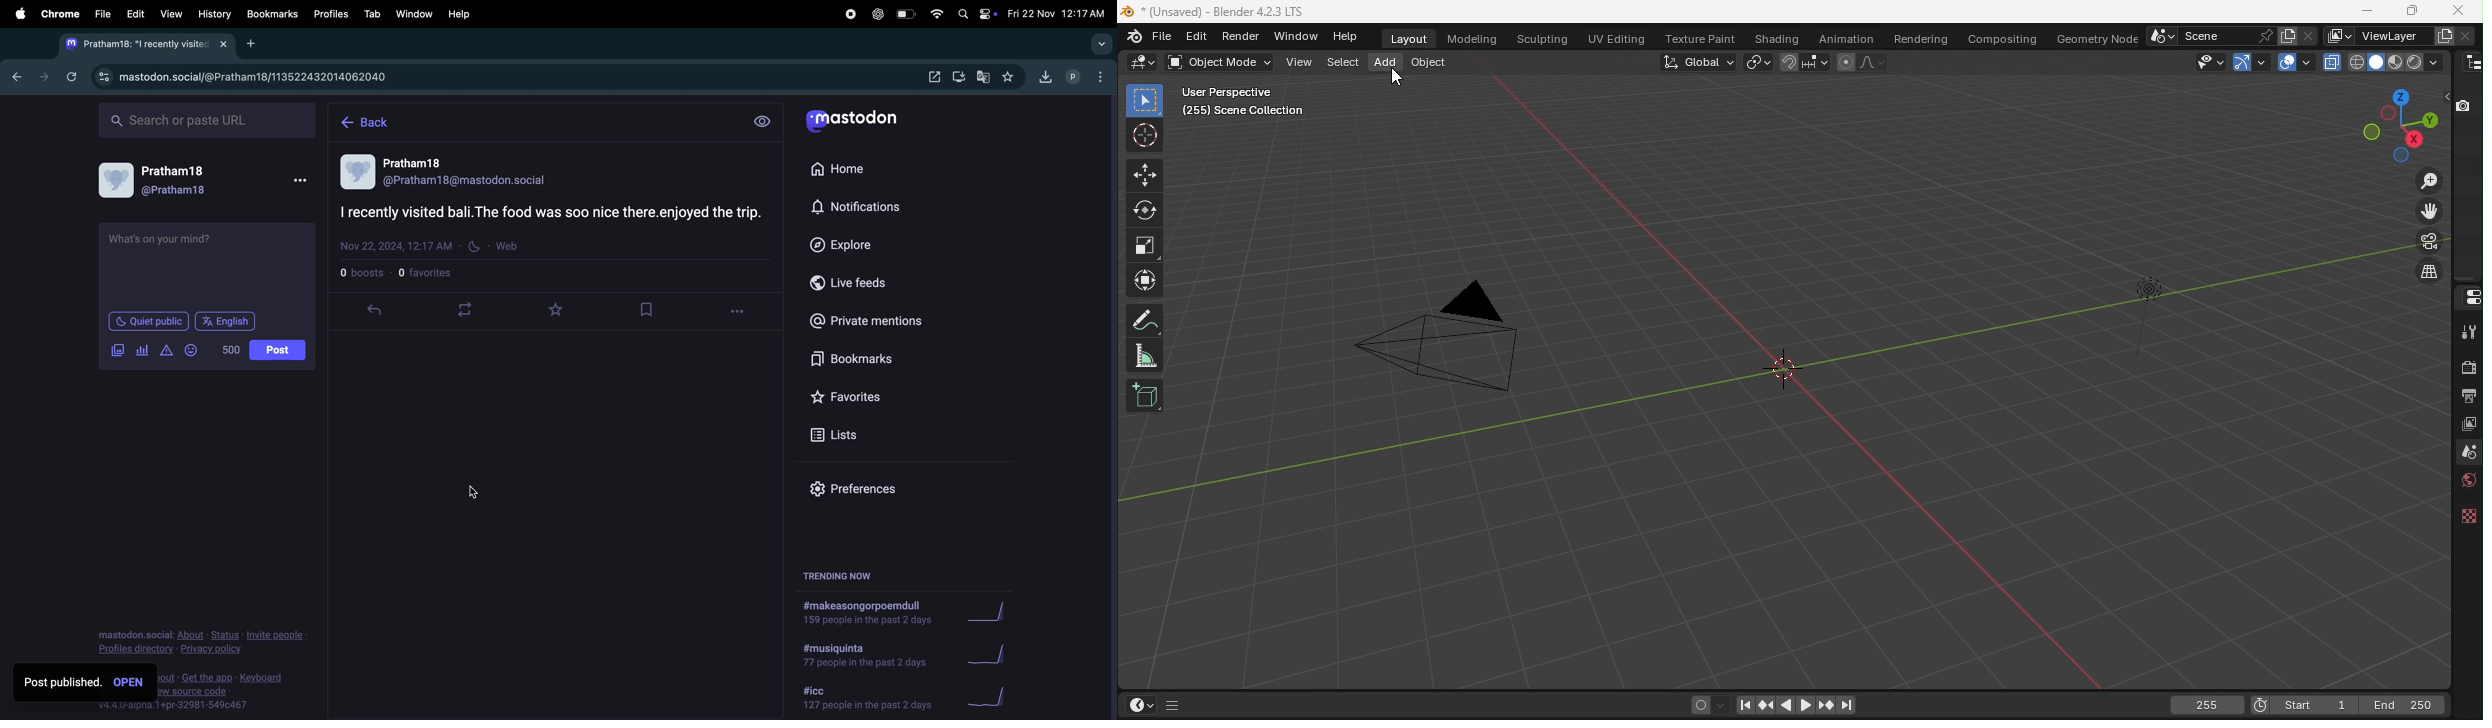 Image resolution: width=2492 pixels, height=728 pixels. Describe the element at coordinates (171, 13) in the screenshot. I see `view` at that location.